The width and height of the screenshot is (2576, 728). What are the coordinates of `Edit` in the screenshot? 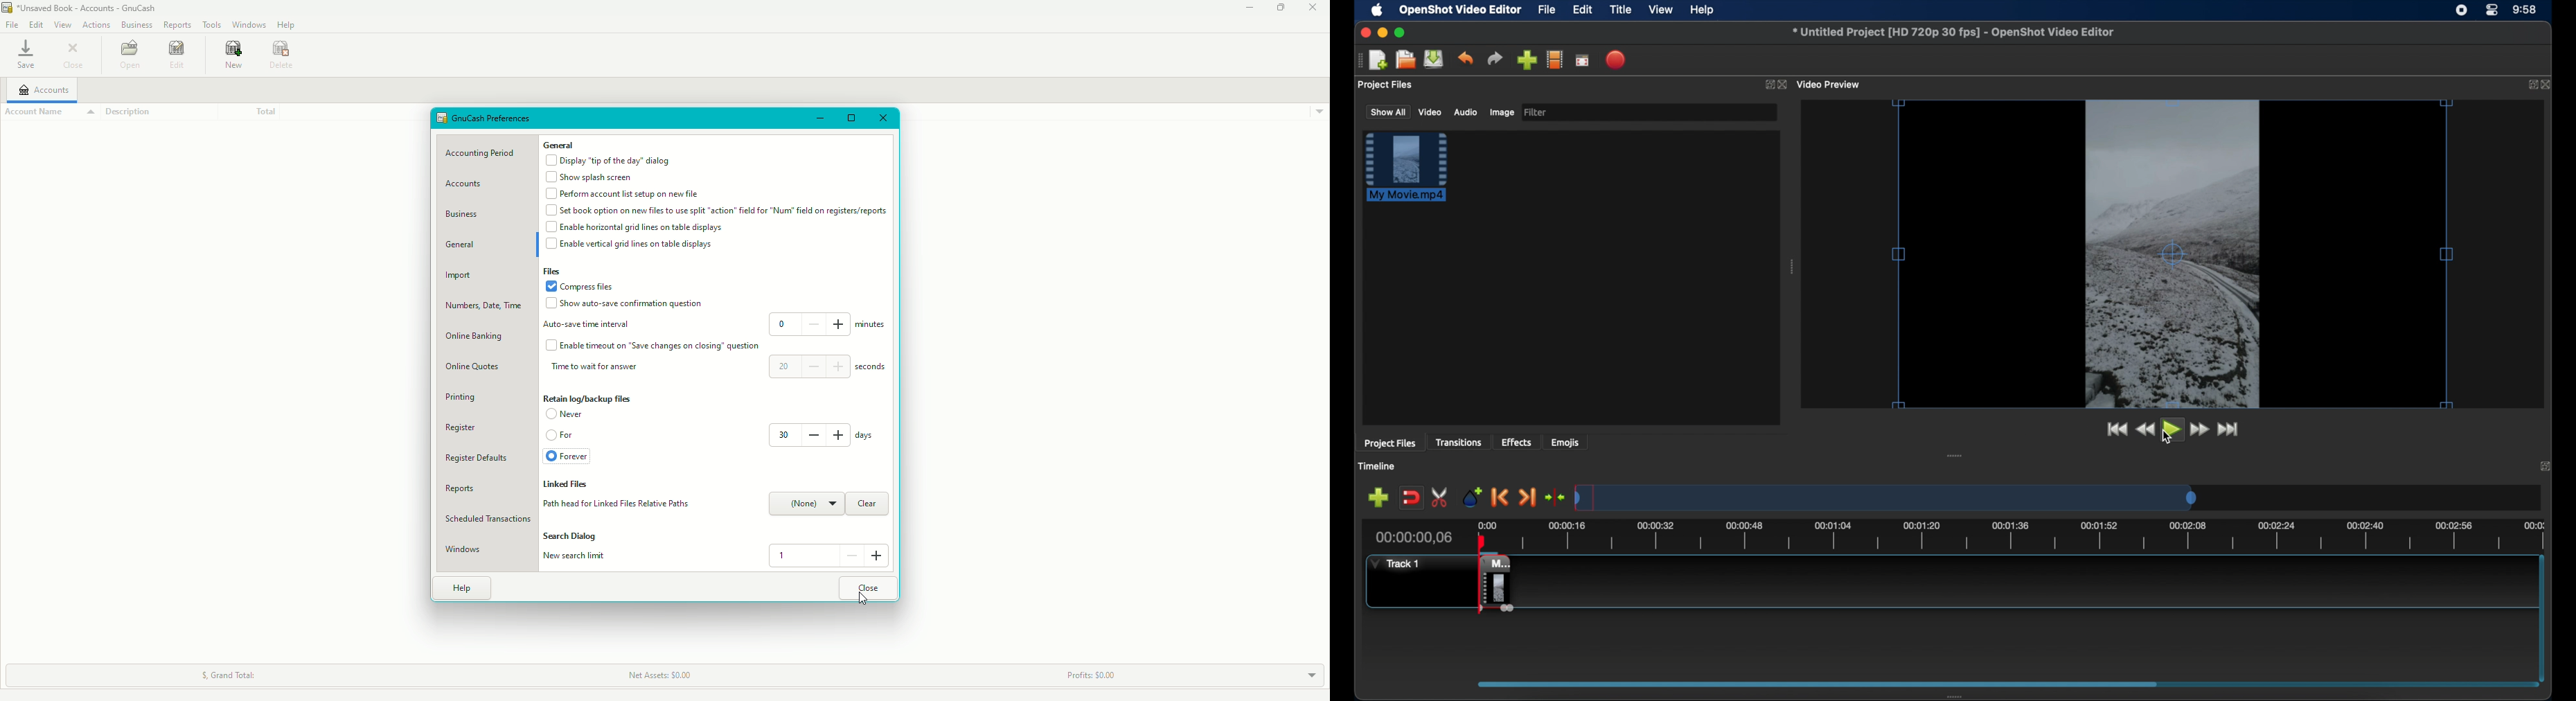 It's located at (176, 57).